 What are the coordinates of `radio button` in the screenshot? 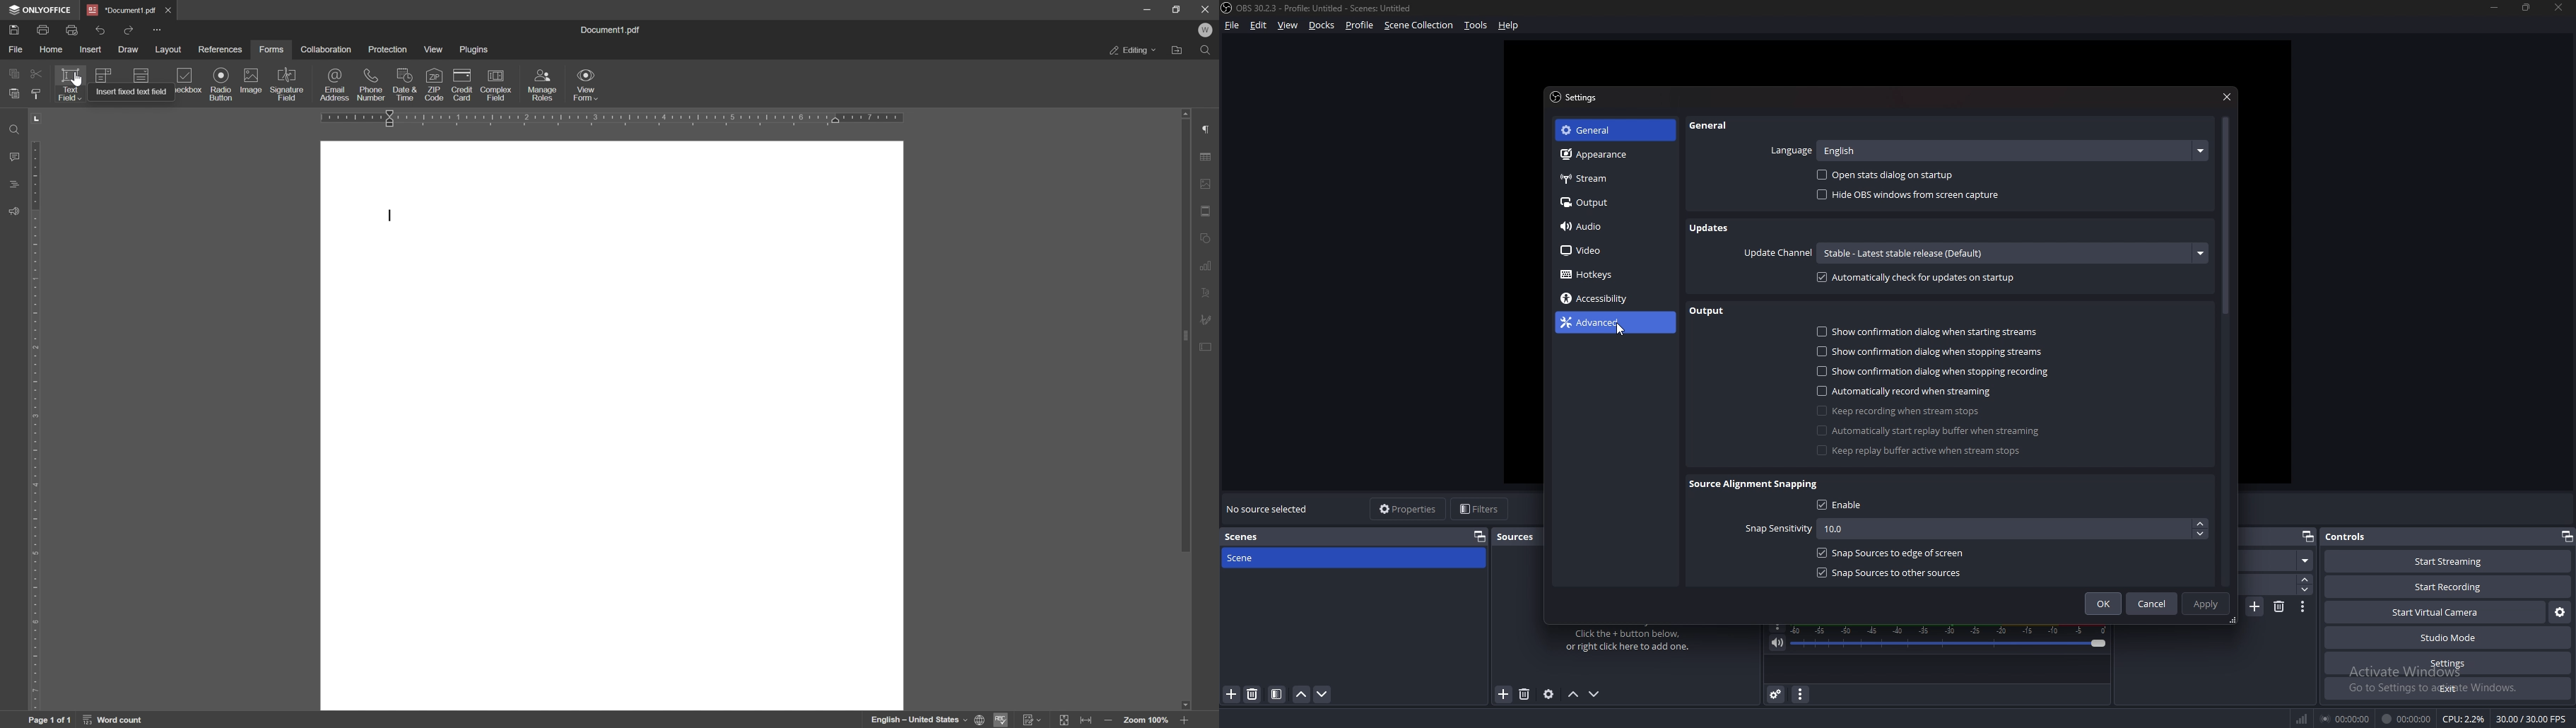 It's located at (219, 84).